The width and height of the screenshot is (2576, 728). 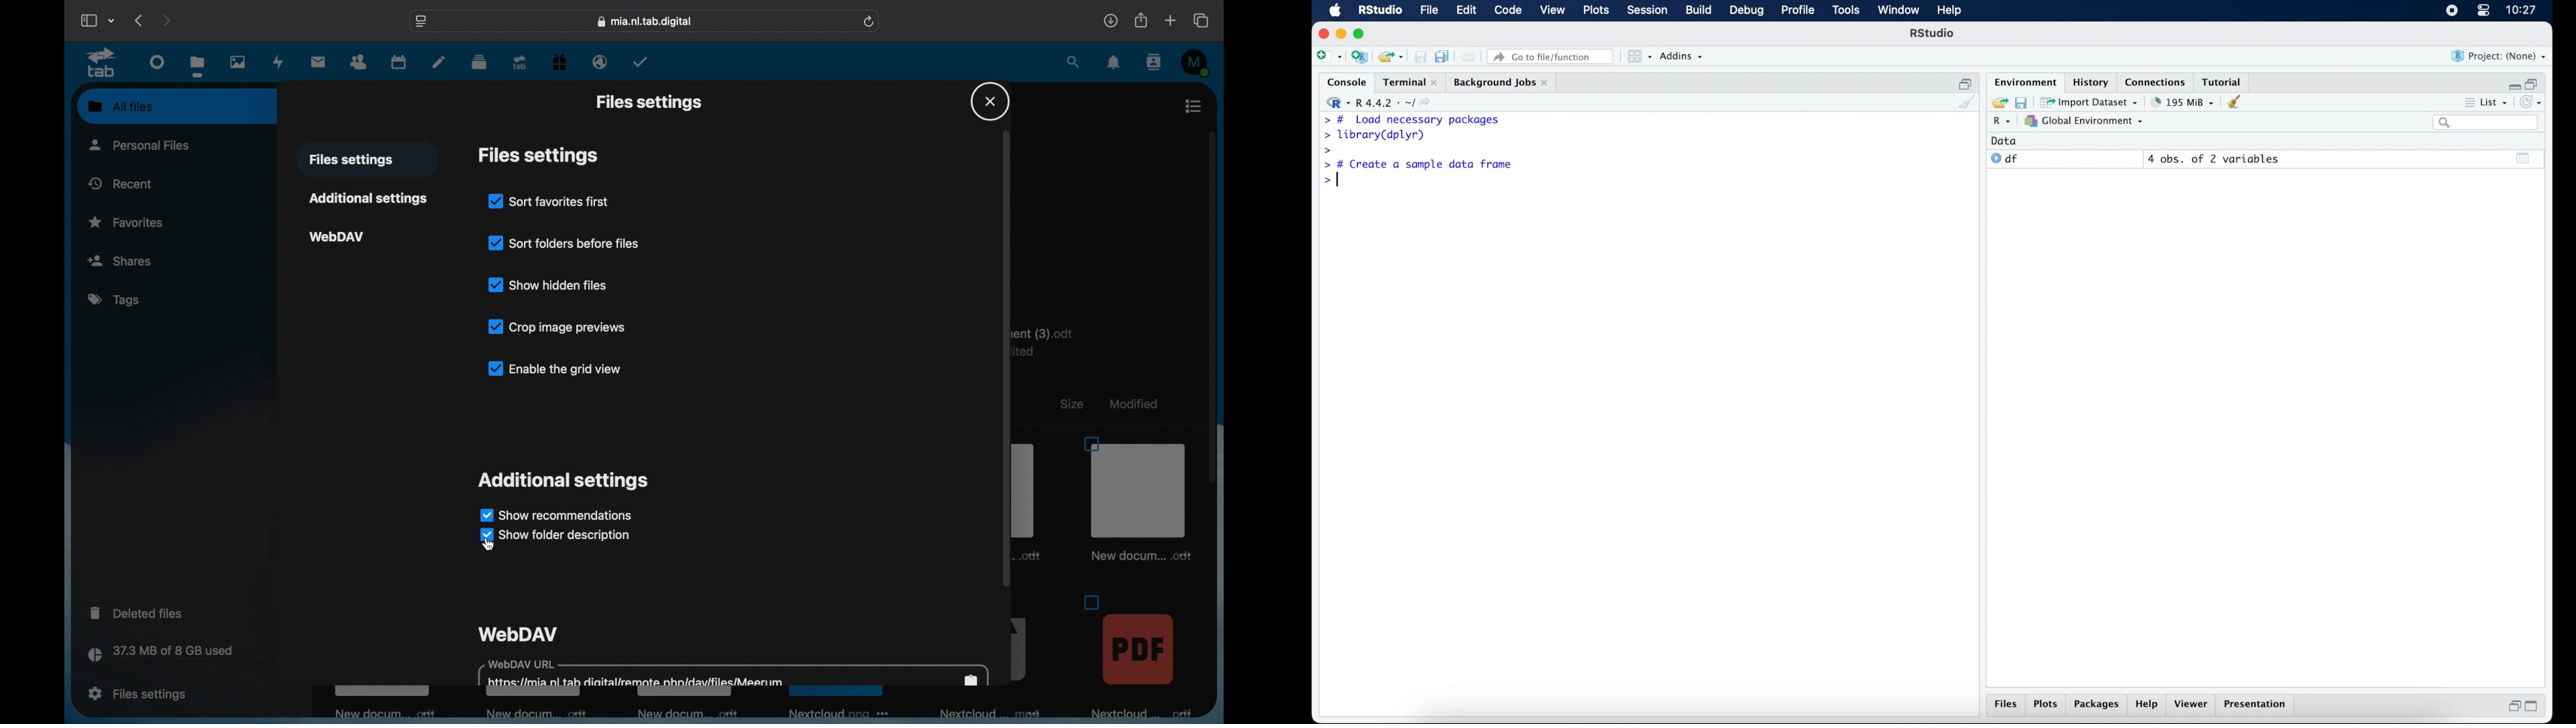 I want to click on > # Load necessary packages|, so click(x=1411, y=120).